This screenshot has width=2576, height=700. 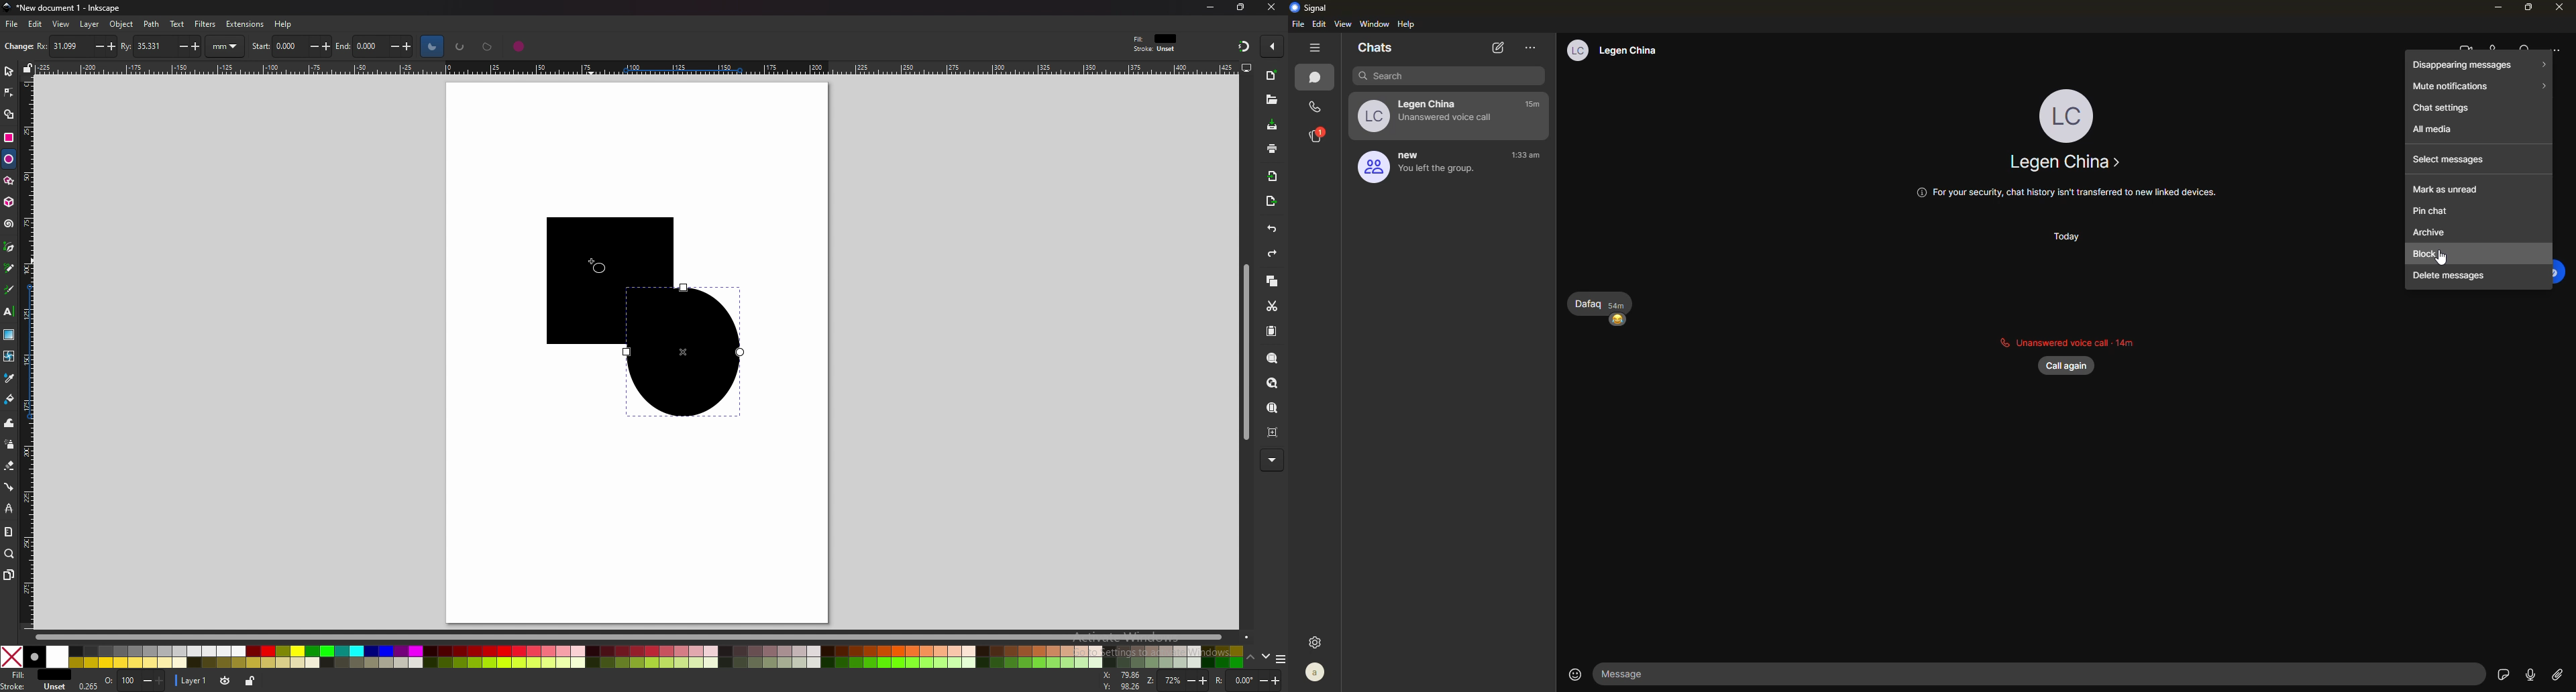 What do you see at coordinates (9, 355) in the screenshot?
I see `mesh` at bounding box center [9, 355].